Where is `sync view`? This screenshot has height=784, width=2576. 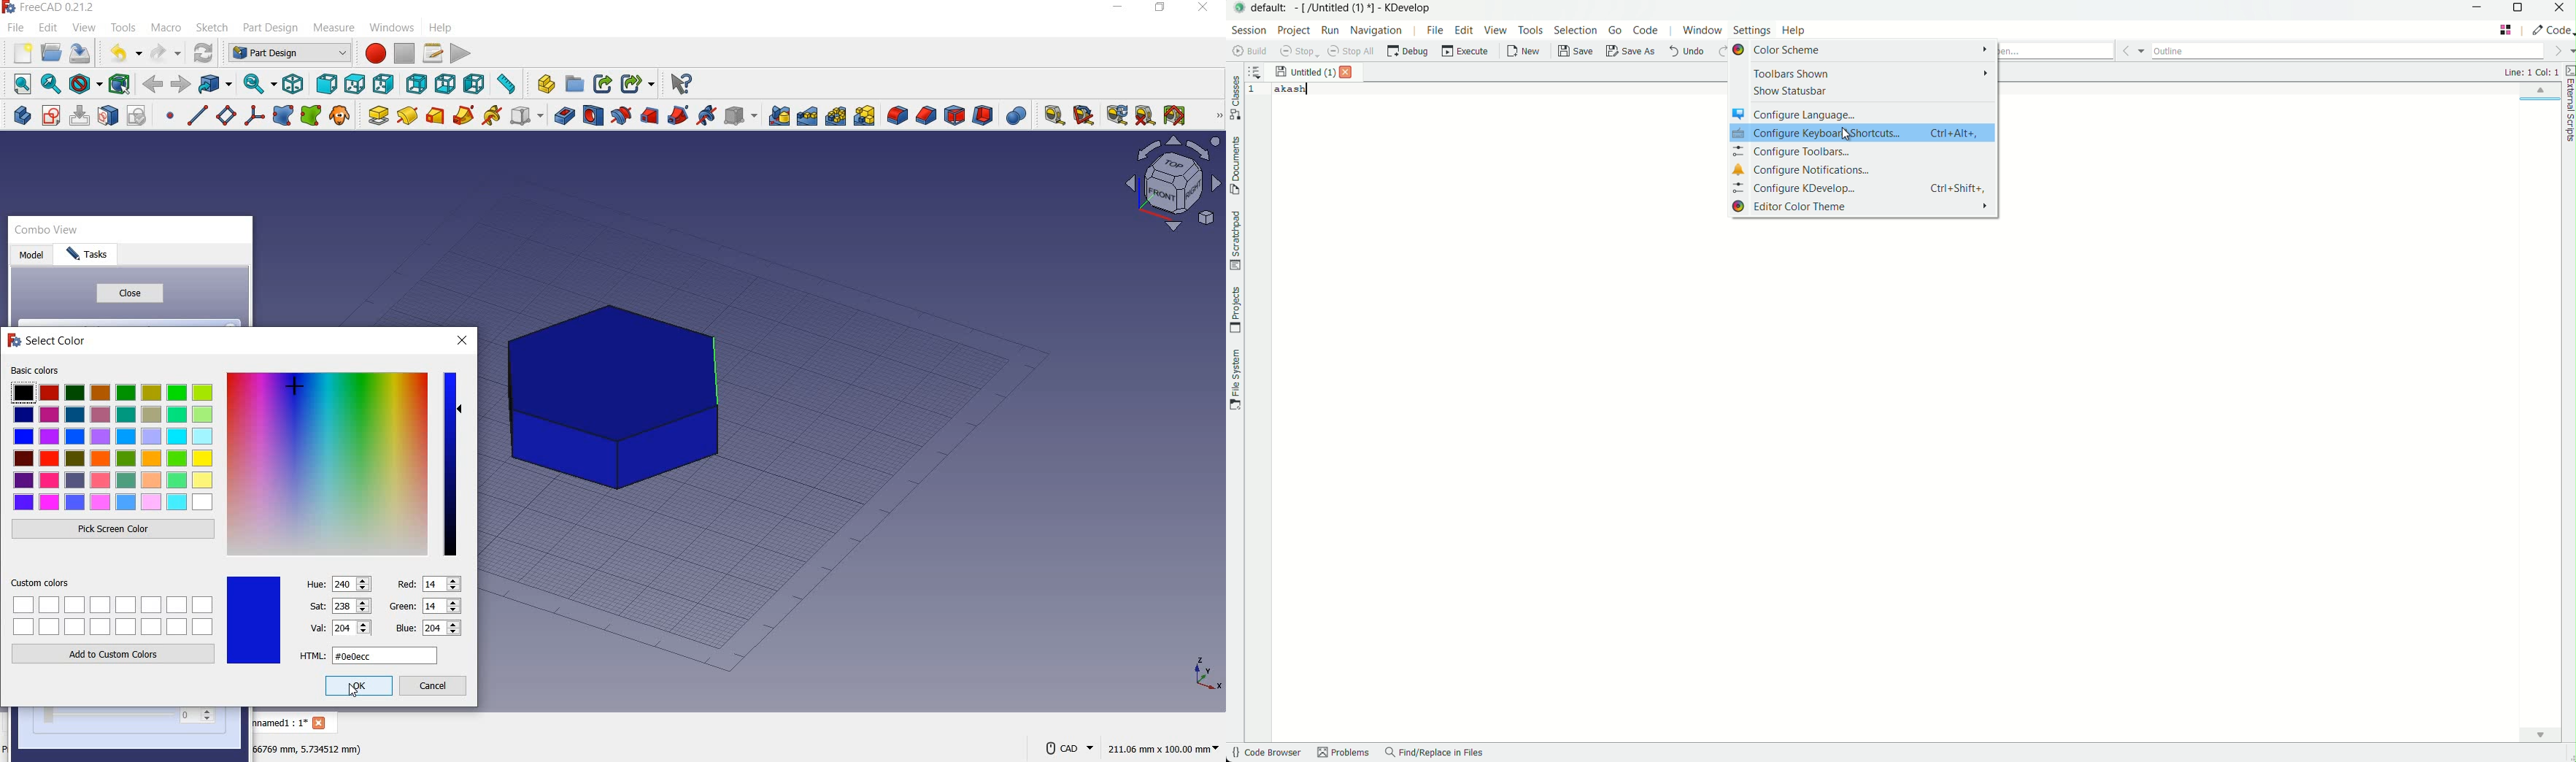 sync view is located at coordinates (258, 83).